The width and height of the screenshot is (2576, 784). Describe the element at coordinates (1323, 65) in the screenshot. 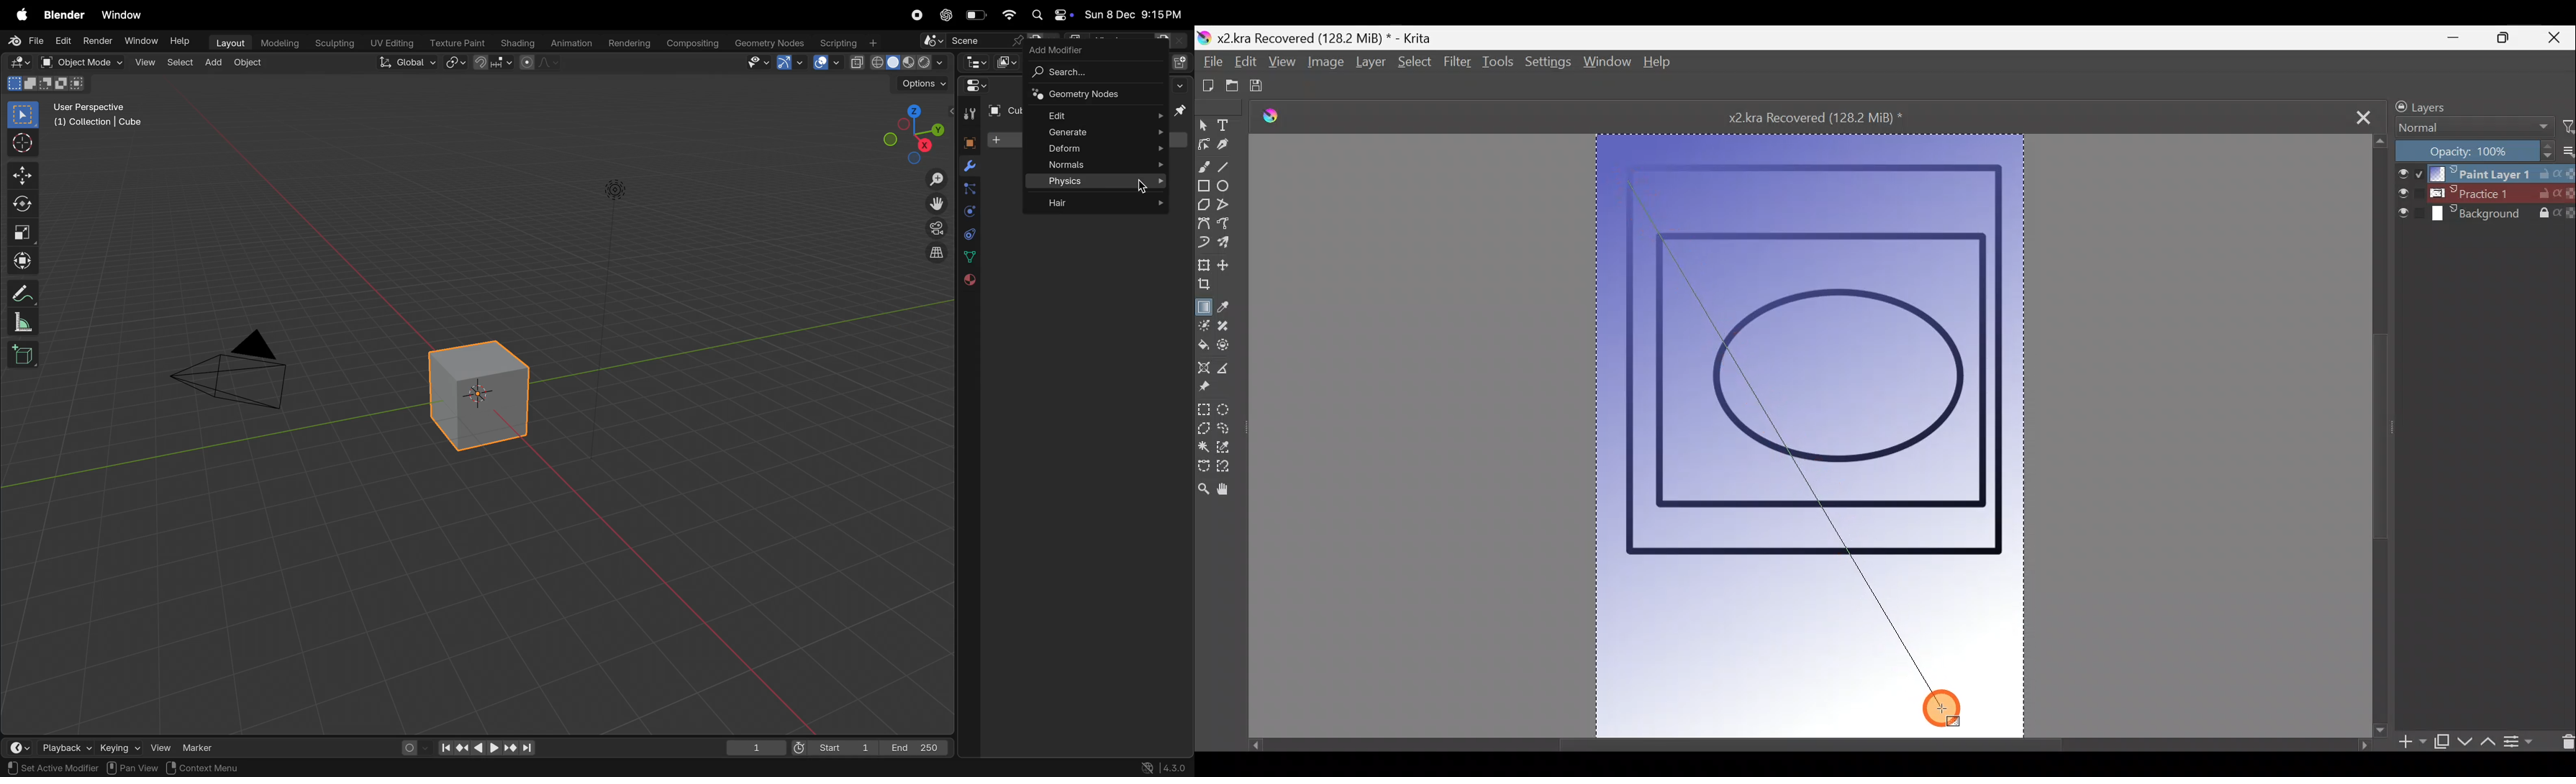

I see `Image` at that location.